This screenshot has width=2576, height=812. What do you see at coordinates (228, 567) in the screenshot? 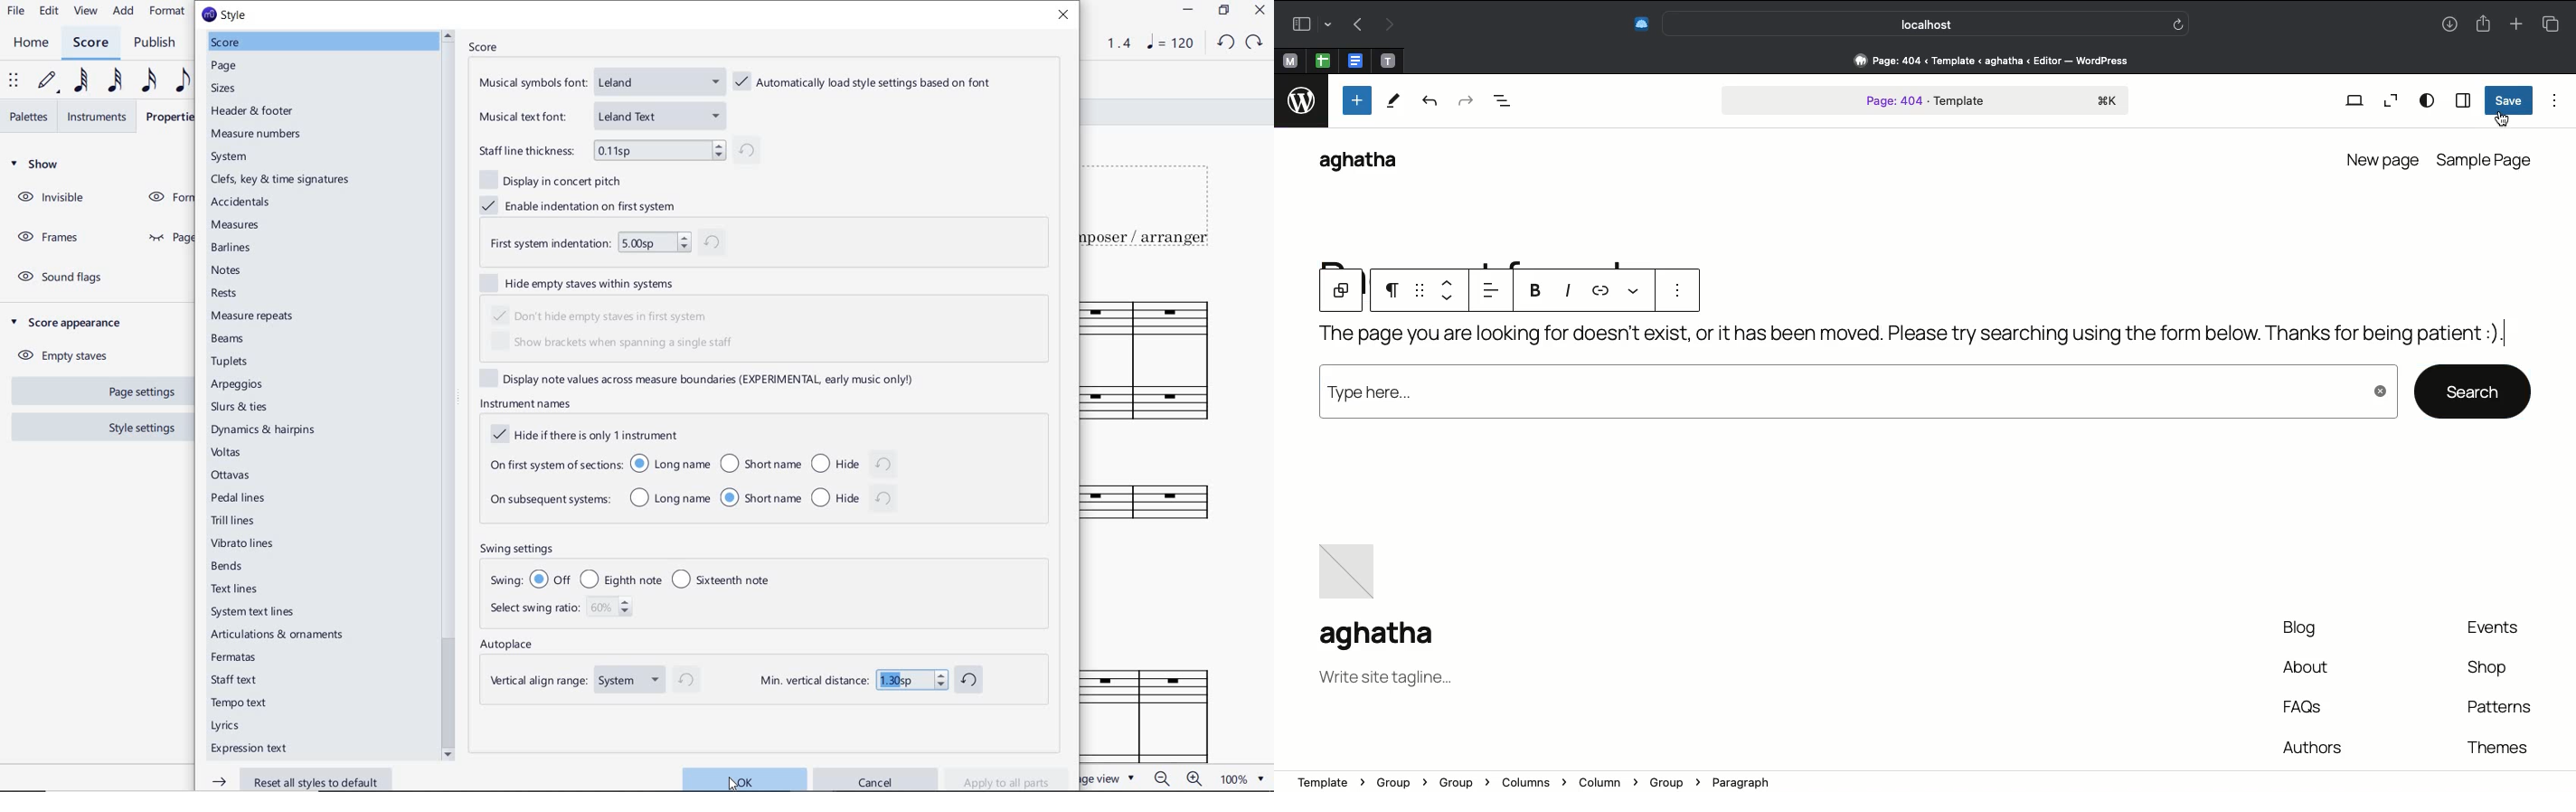
I see `bends` at bounding box center [228, 567].